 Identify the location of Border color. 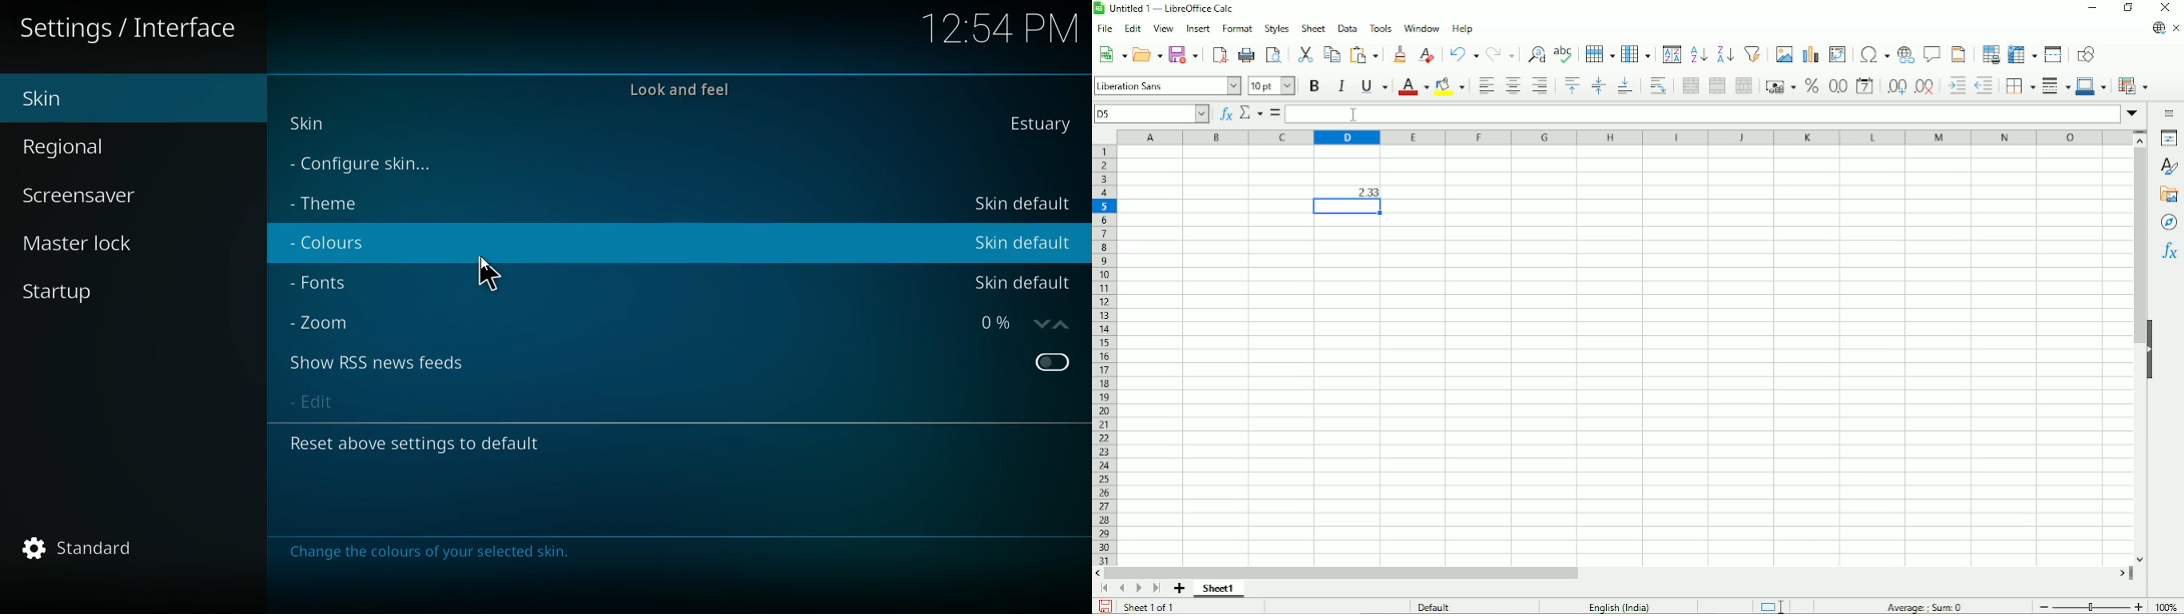
(2093, 87).